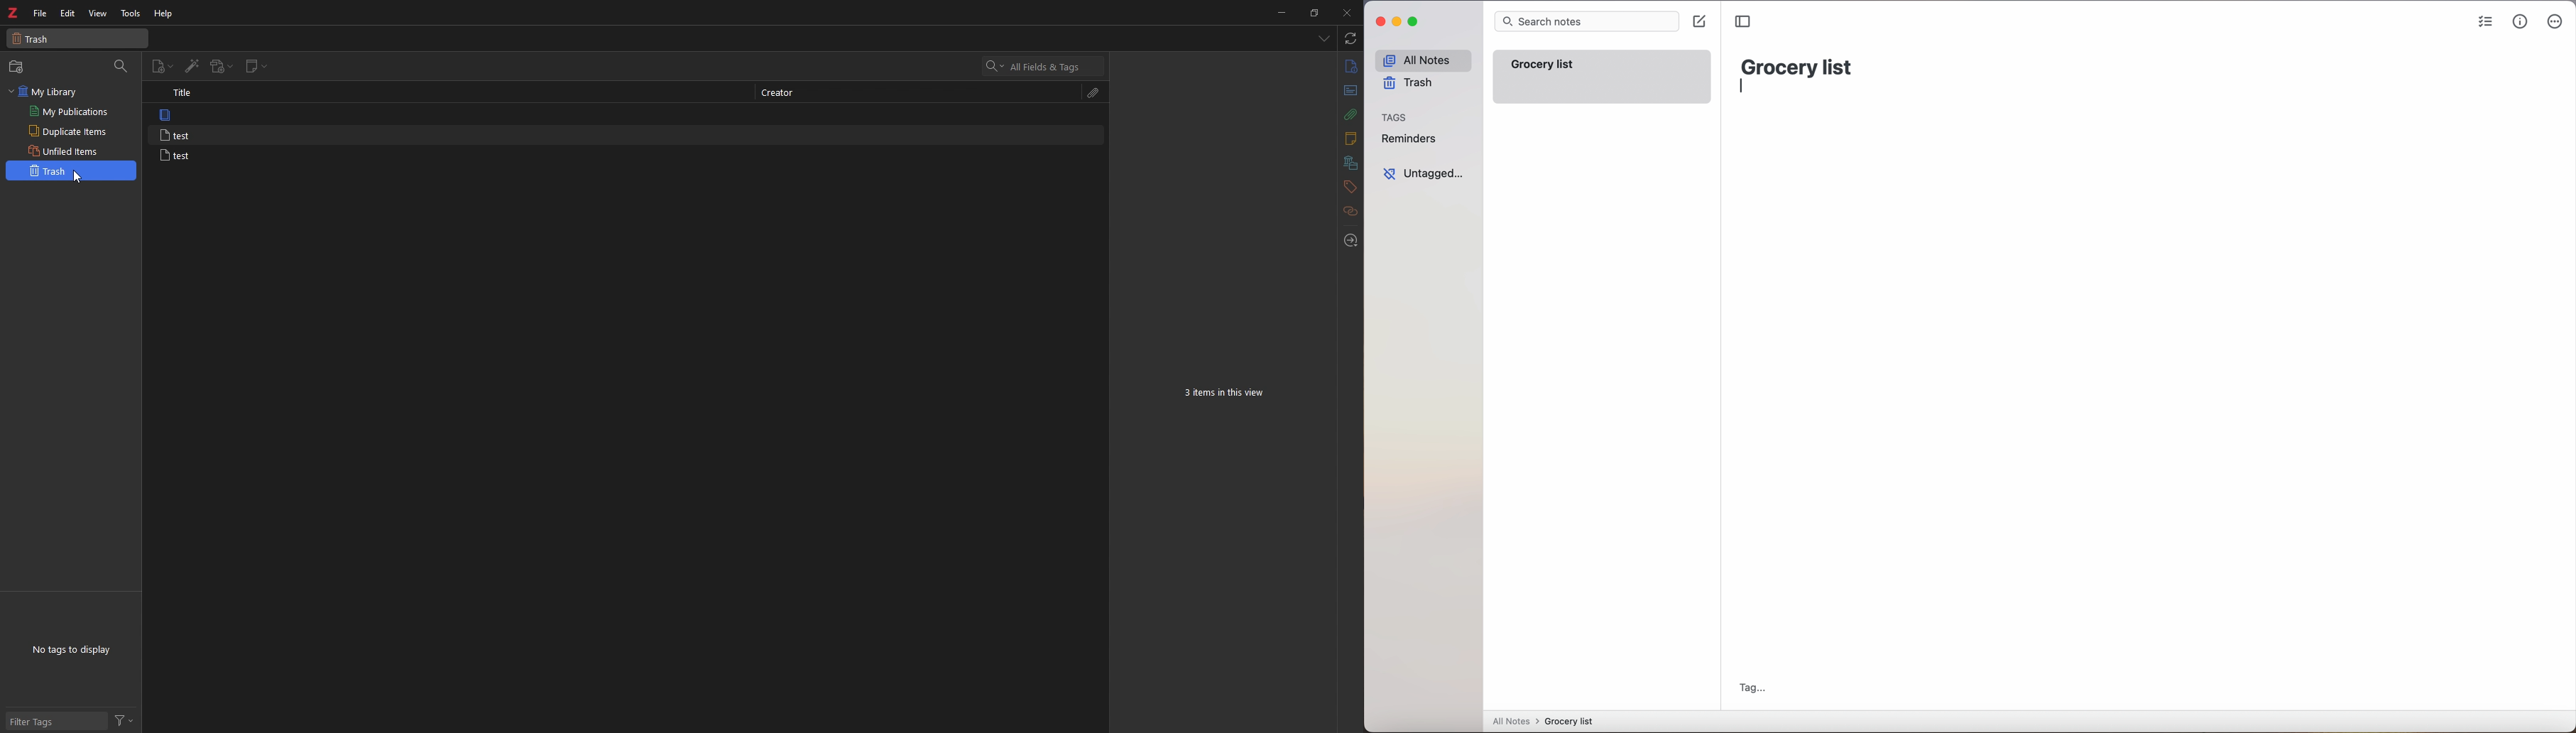 The width and height of the screenshot is (2576, 756). I want to click on note, so click(227, 156).